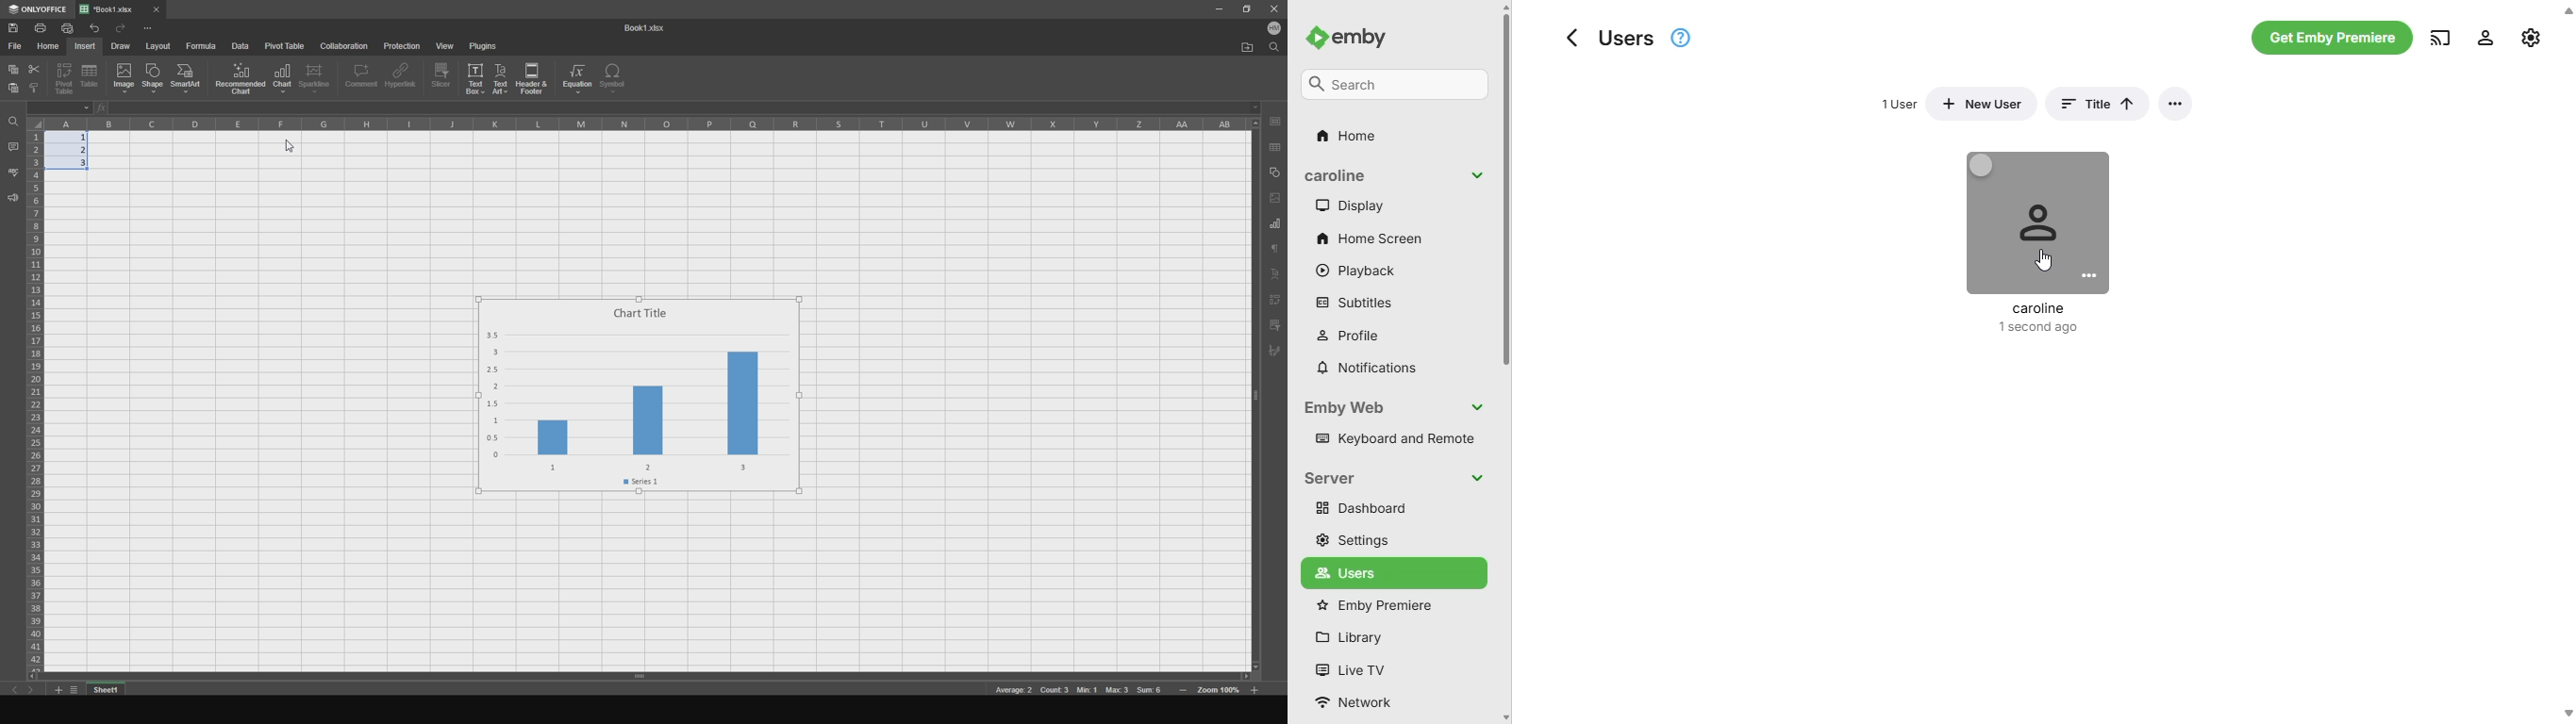 The height and width of the screenshot is (728, 2576). I want to click on data, so click(245, 46).